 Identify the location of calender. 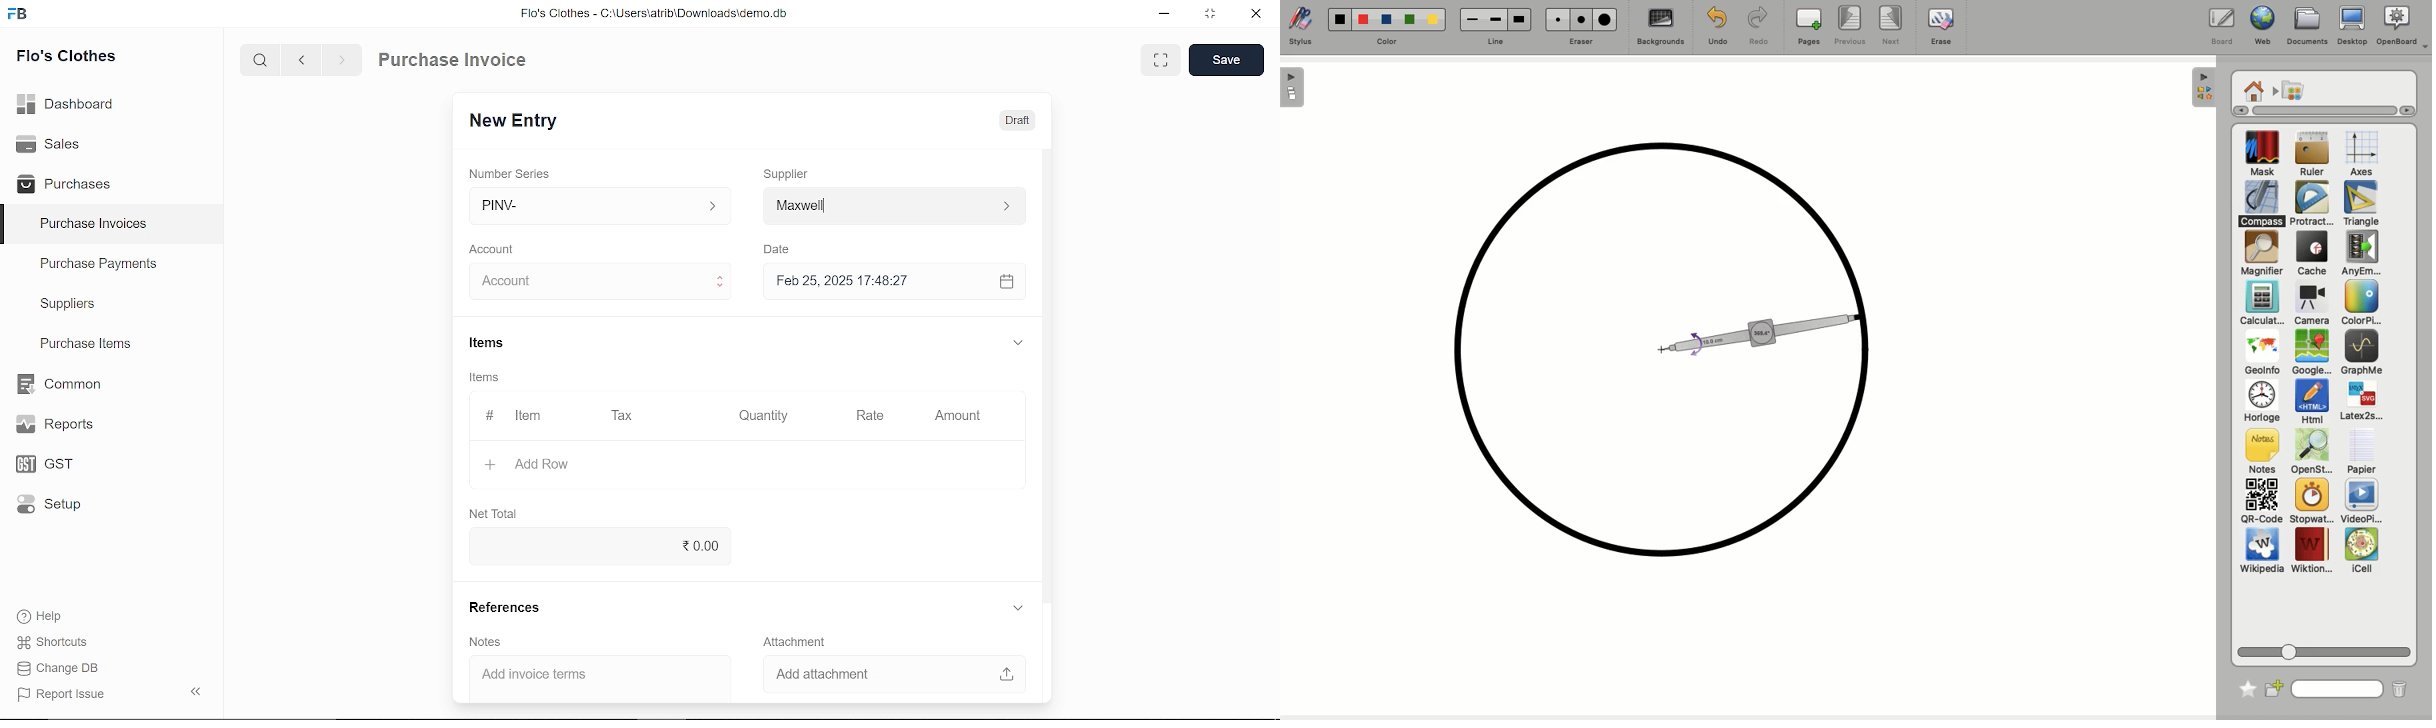
(1009, 282).